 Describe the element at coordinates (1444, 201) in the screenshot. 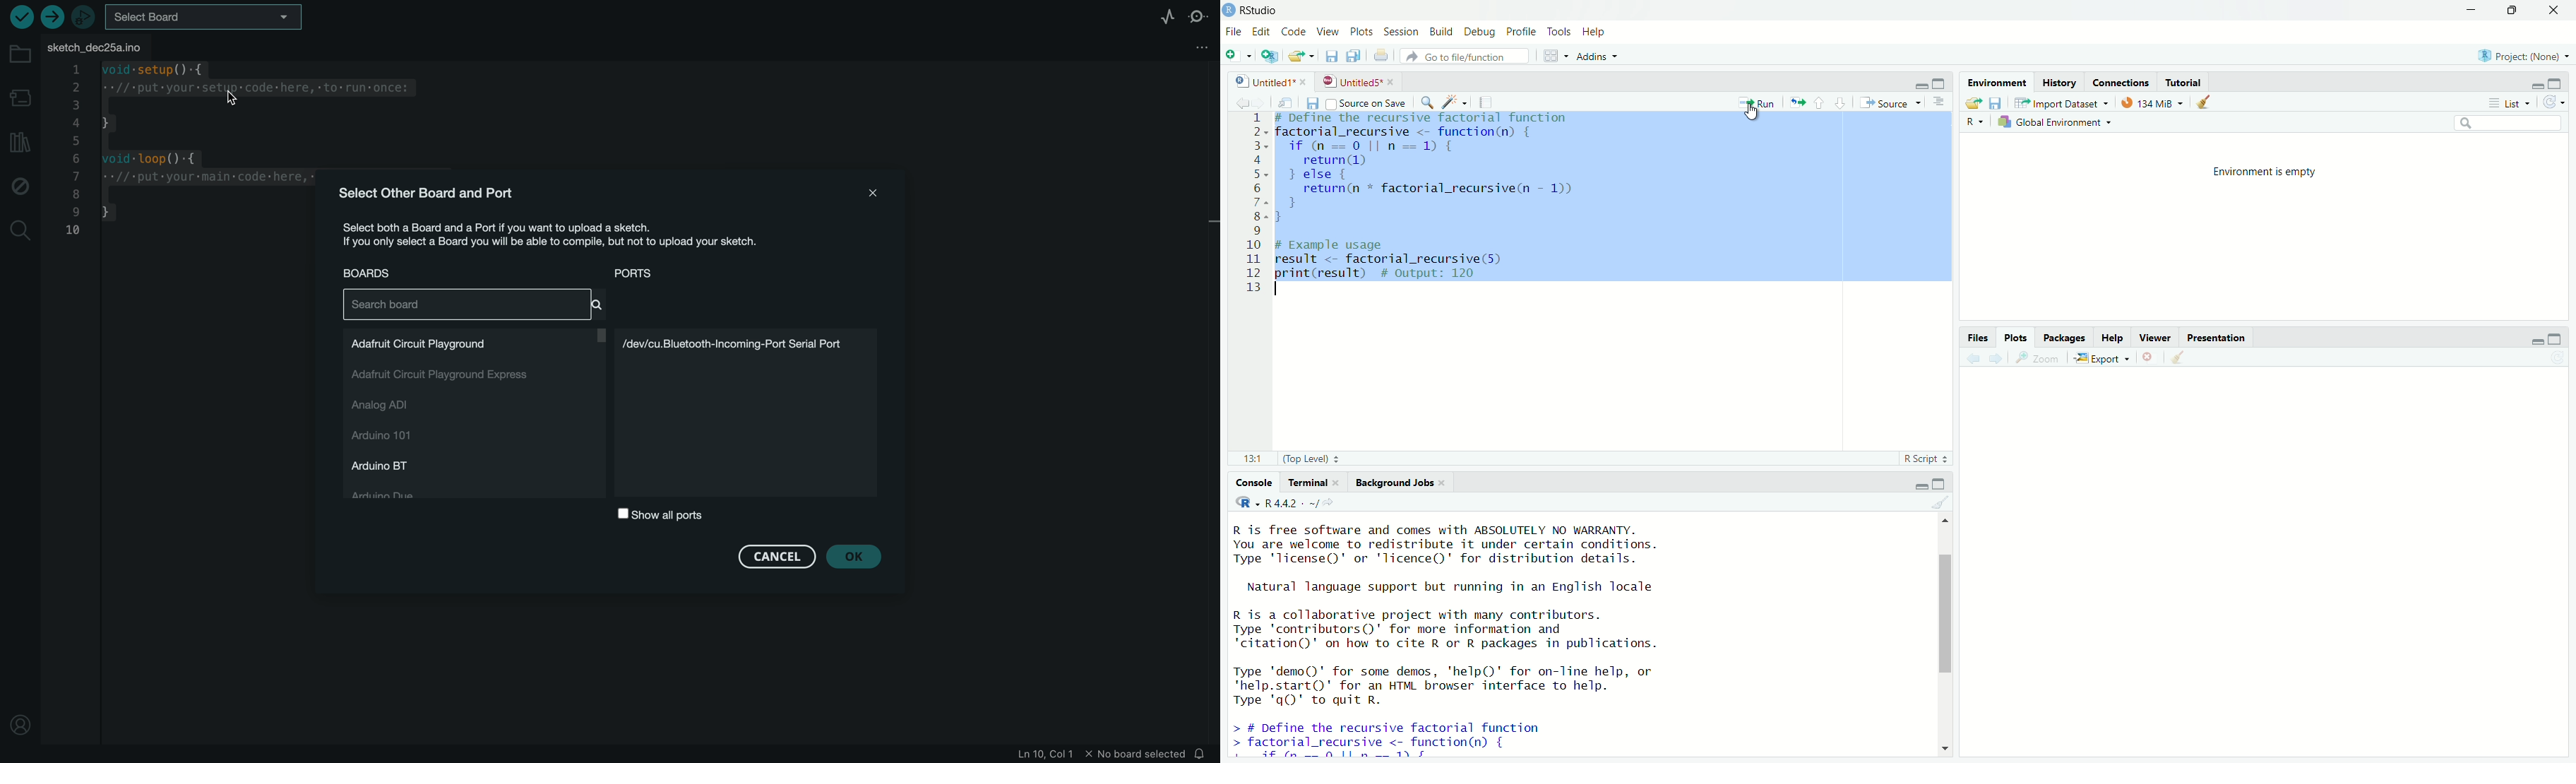

I see `# Derine the recursive tactorial Tunction
factorial_recursive <- function(n) {
ifh=01Iln=1{
return(1)
} else {
return(n * factorial_recursive(n - 1)) |
3}
3}
# Example usage
result <- factorial_recursive(5)
print(result) # Output: 120` at that location.